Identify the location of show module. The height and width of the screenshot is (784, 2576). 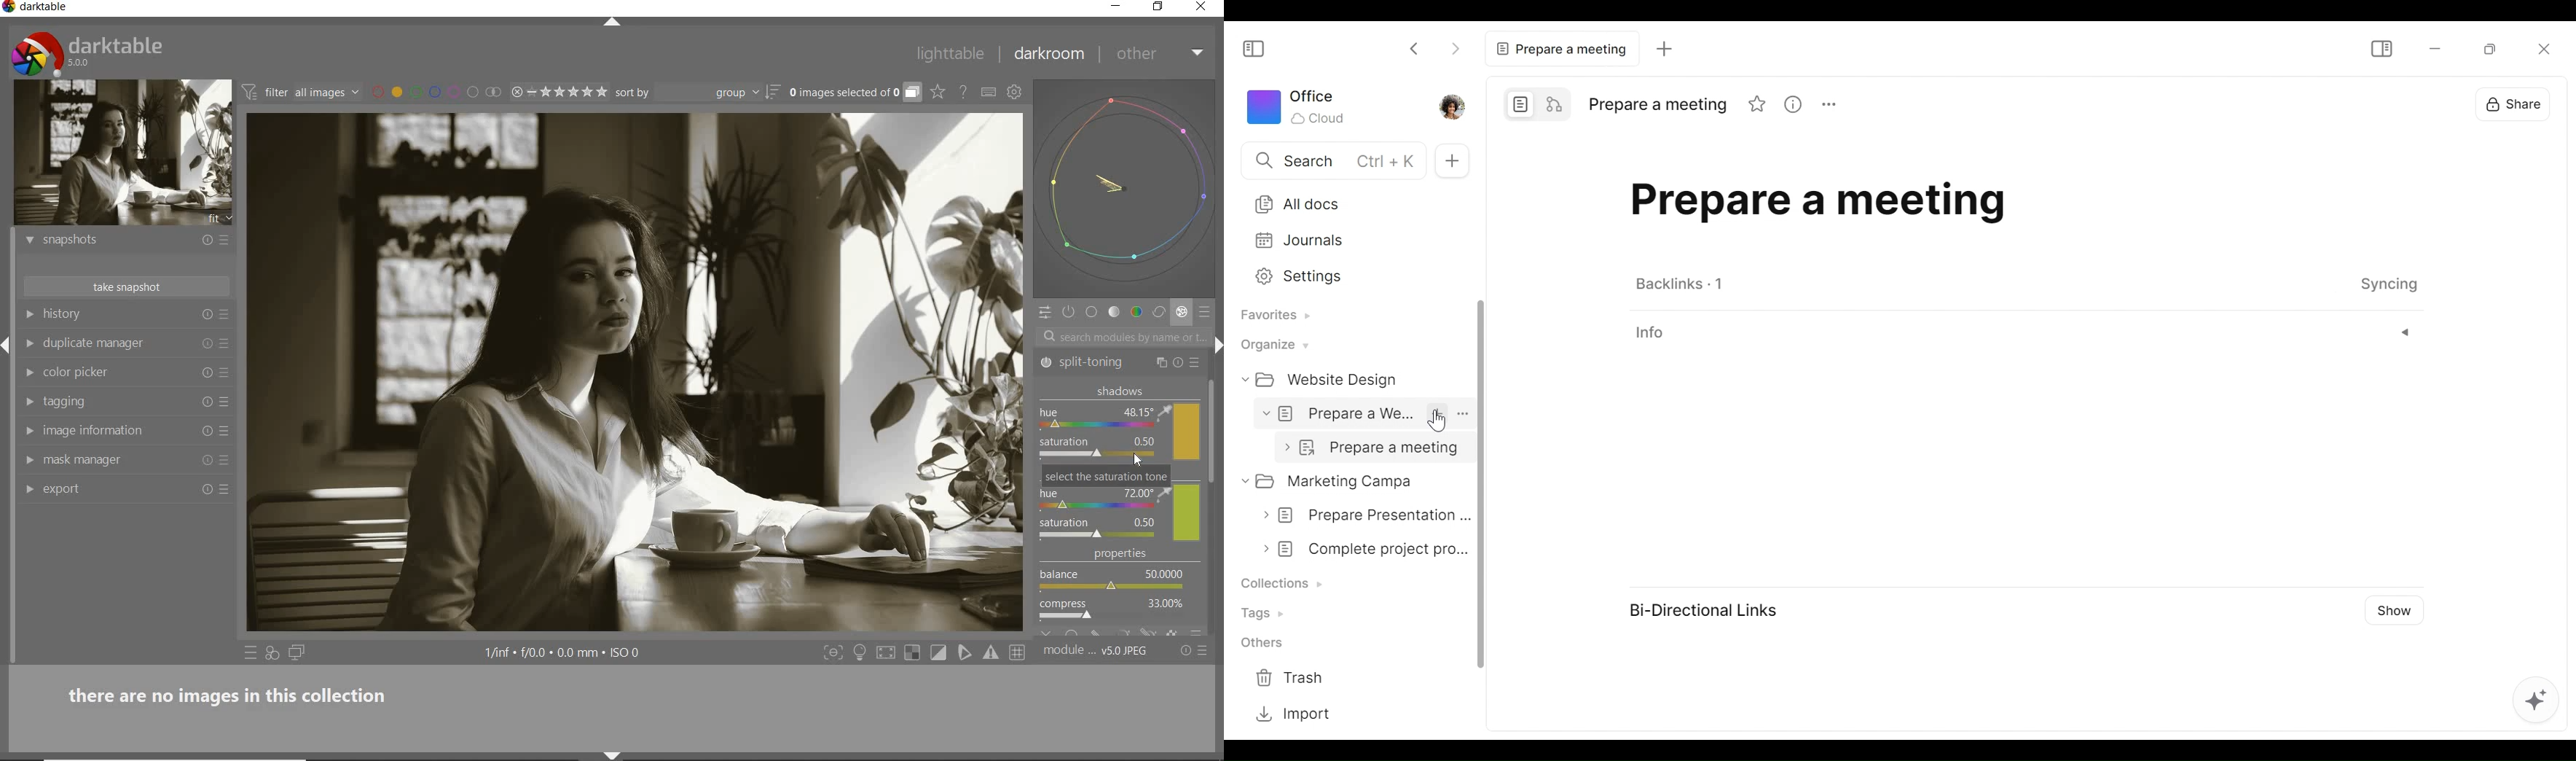
(28, 241).